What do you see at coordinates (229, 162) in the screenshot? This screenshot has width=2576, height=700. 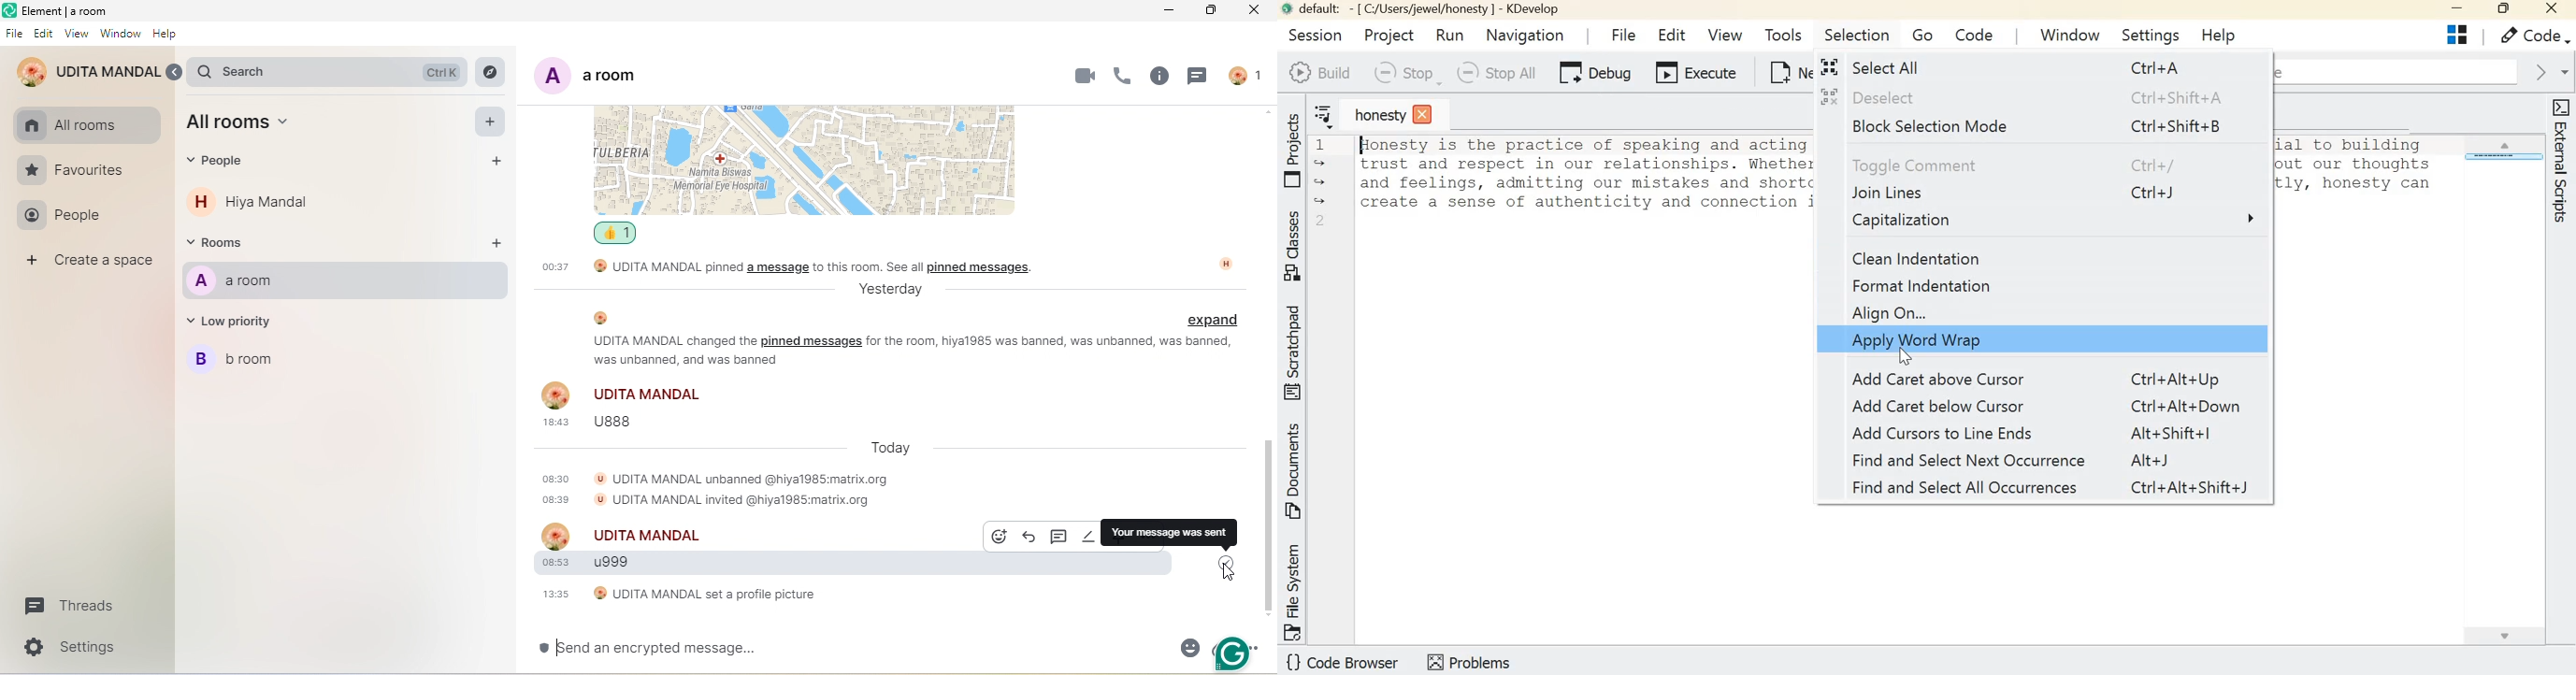 I see `people` at bounding box center [229, 162].